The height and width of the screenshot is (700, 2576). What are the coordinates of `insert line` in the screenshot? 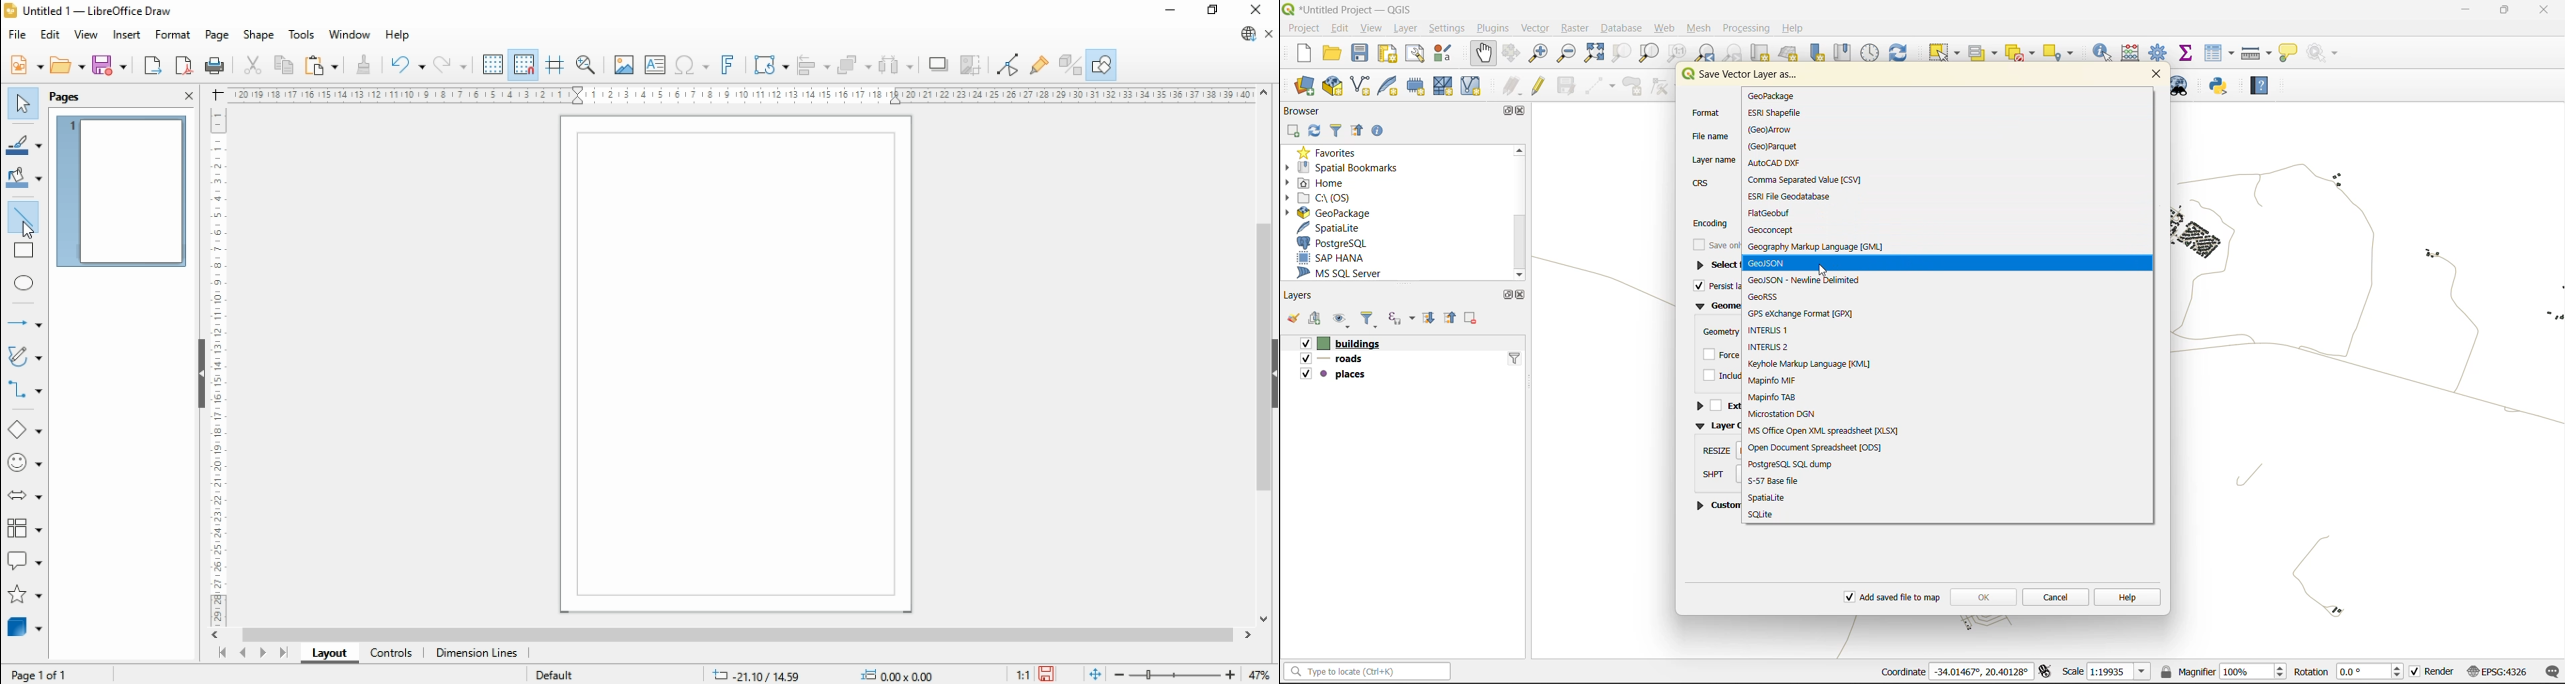 It's located at (24, 215).